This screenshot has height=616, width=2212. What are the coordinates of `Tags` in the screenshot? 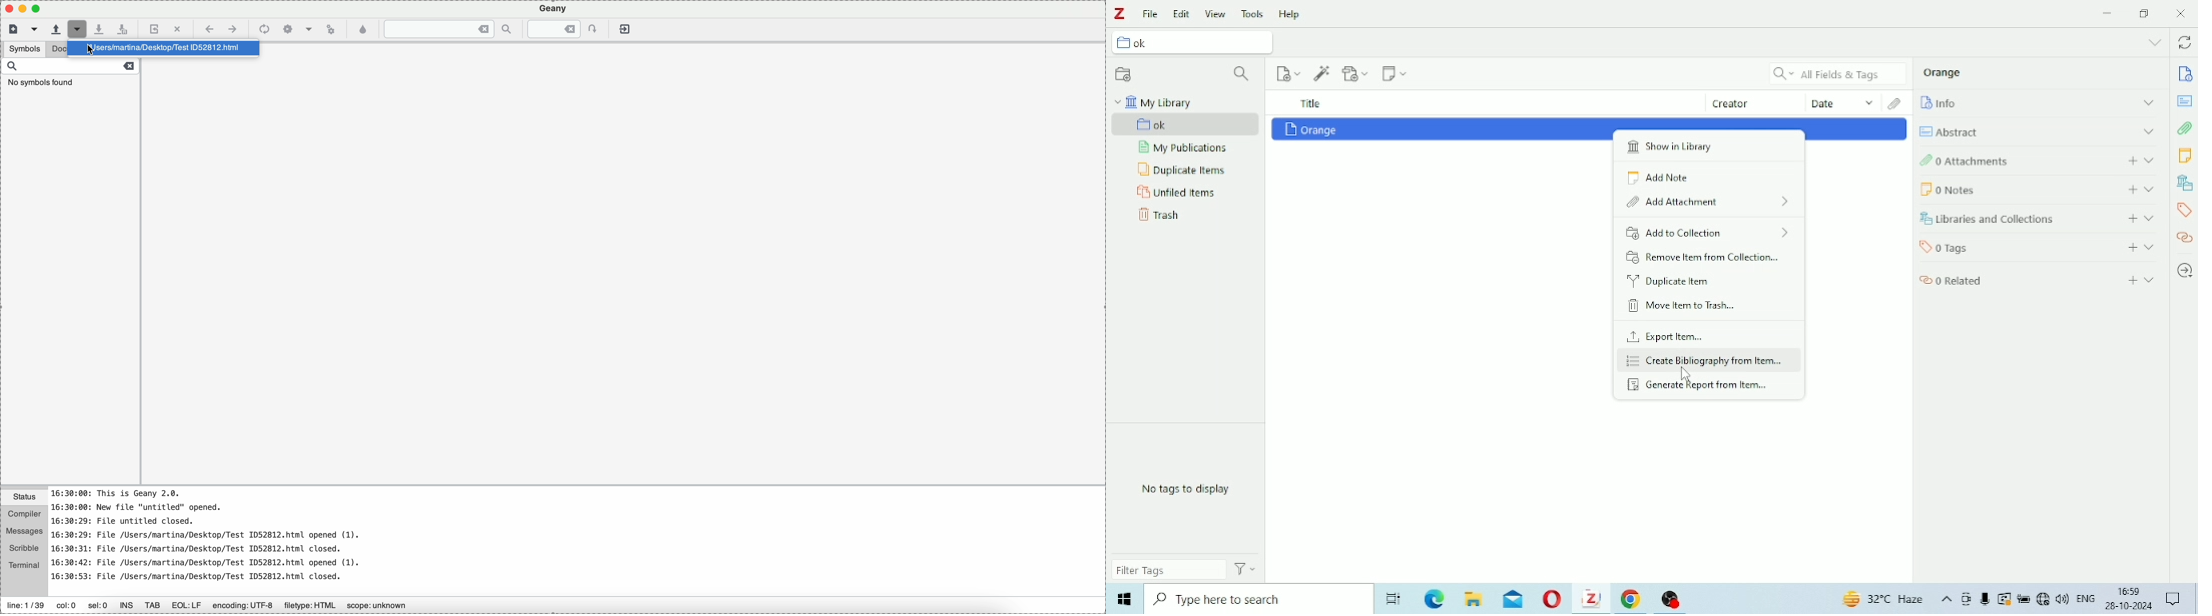 It's located at (2185, 211).